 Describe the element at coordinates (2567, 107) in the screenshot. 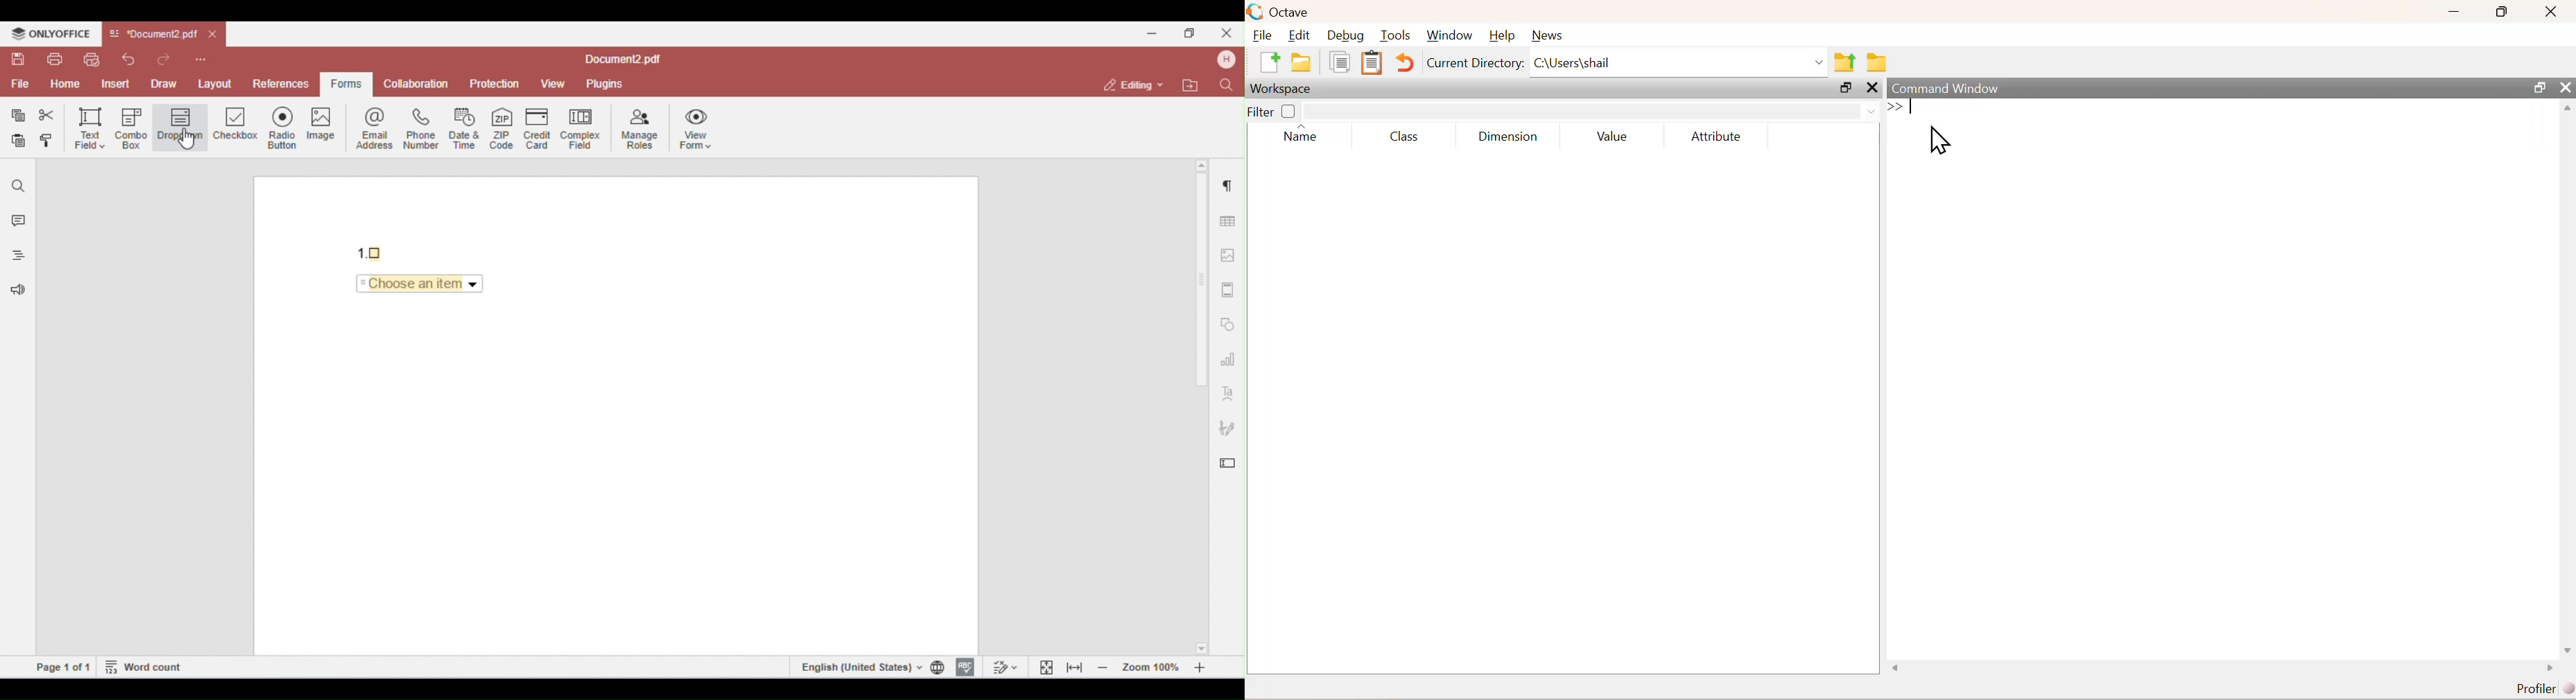

I see `scroll up` at that location.